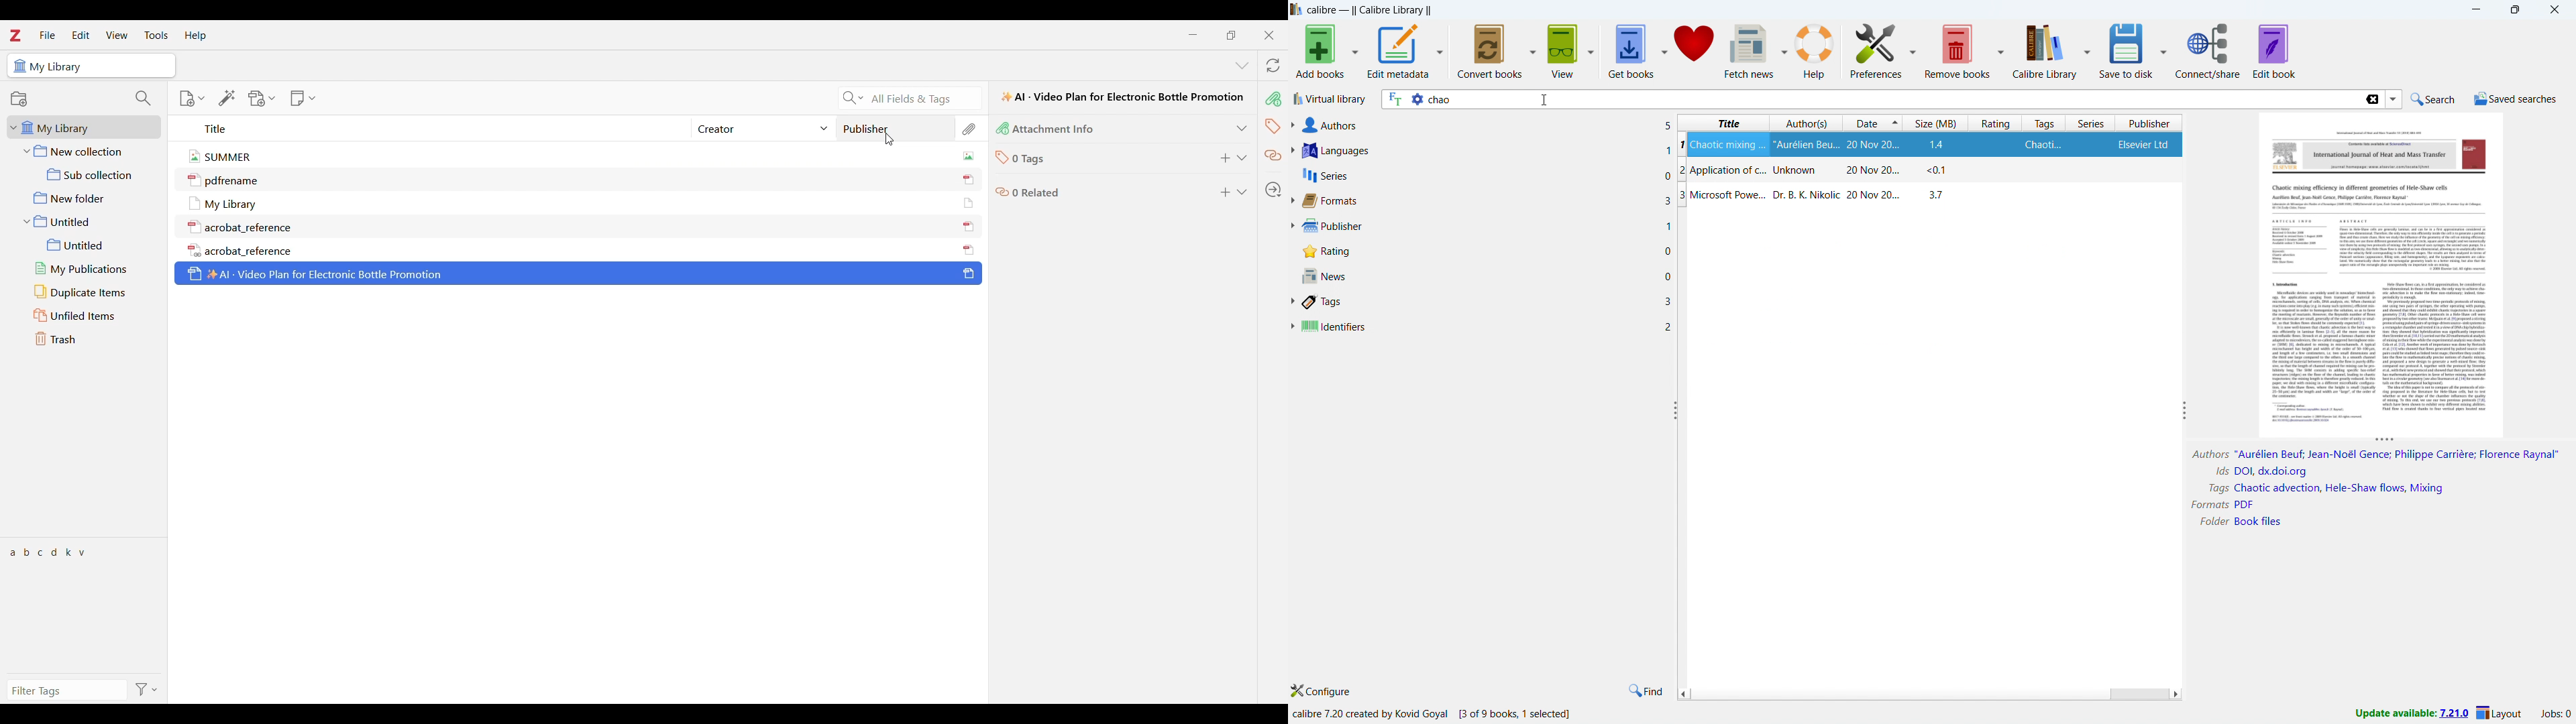 This screenshot has height=728, width=2576. I want to click on Unfiled items, so click(84, 314).